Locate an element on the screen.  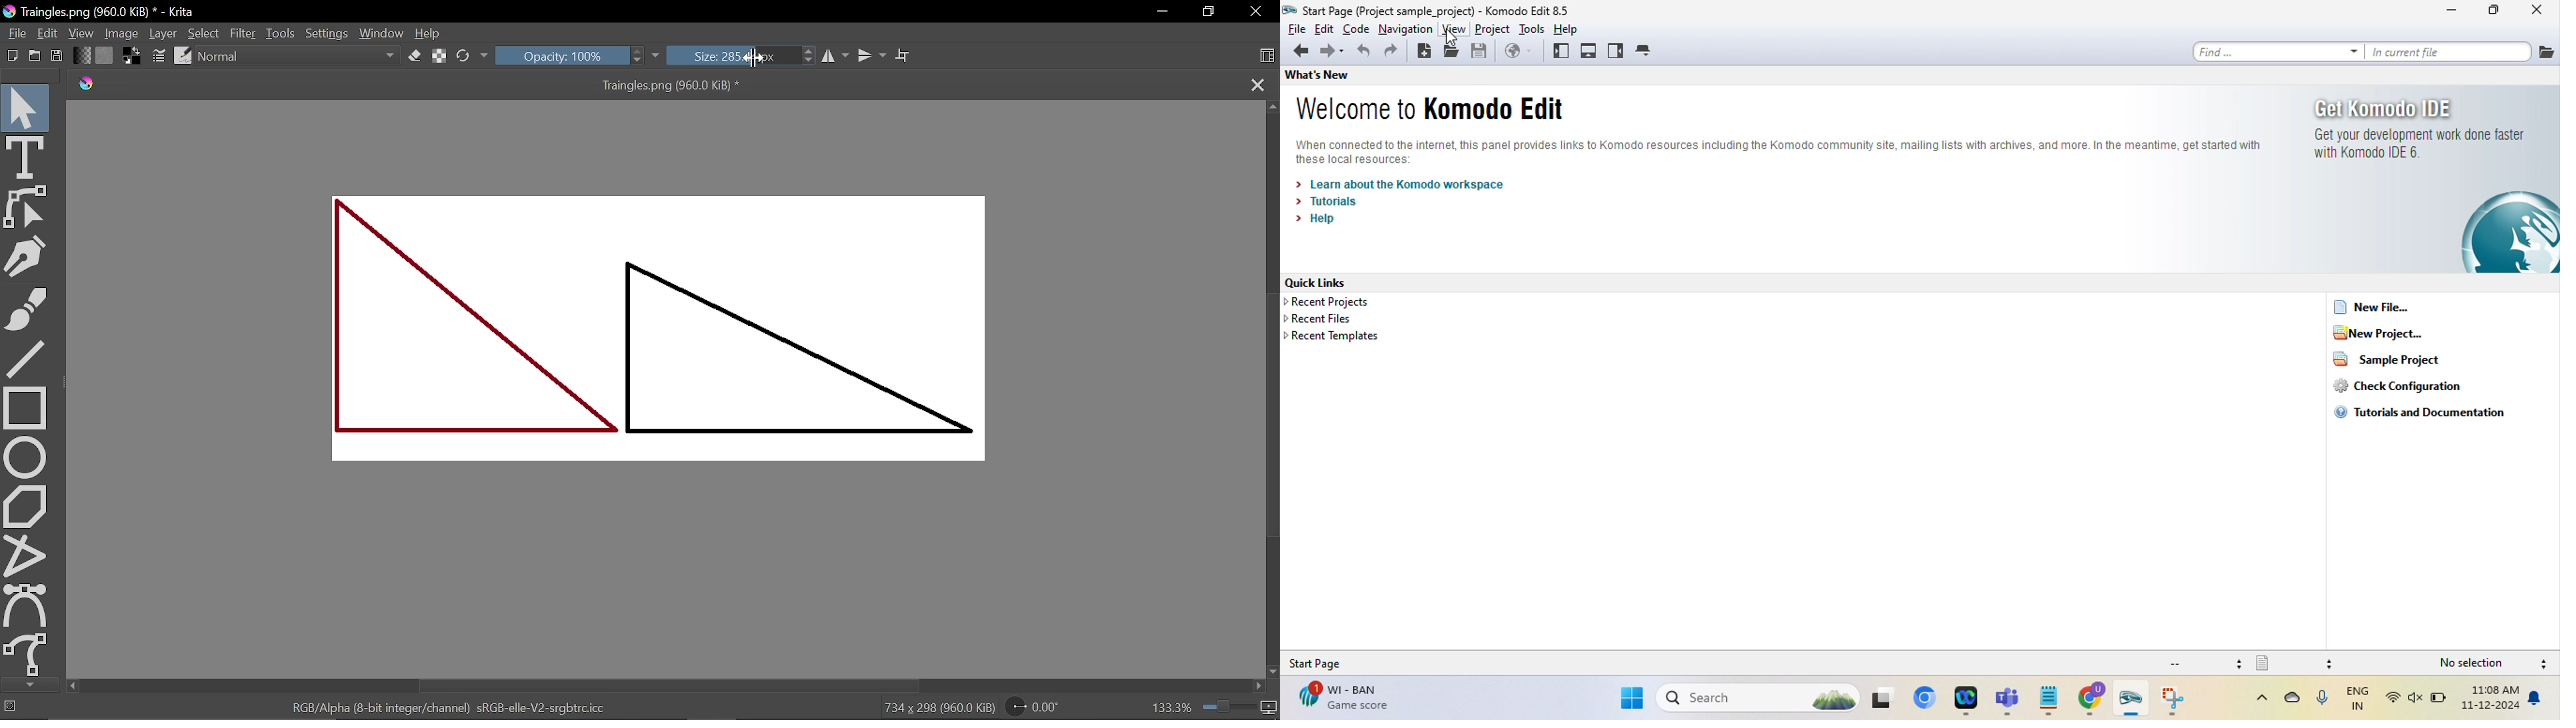
Select shapes tool is located at coordinates (25, 107).